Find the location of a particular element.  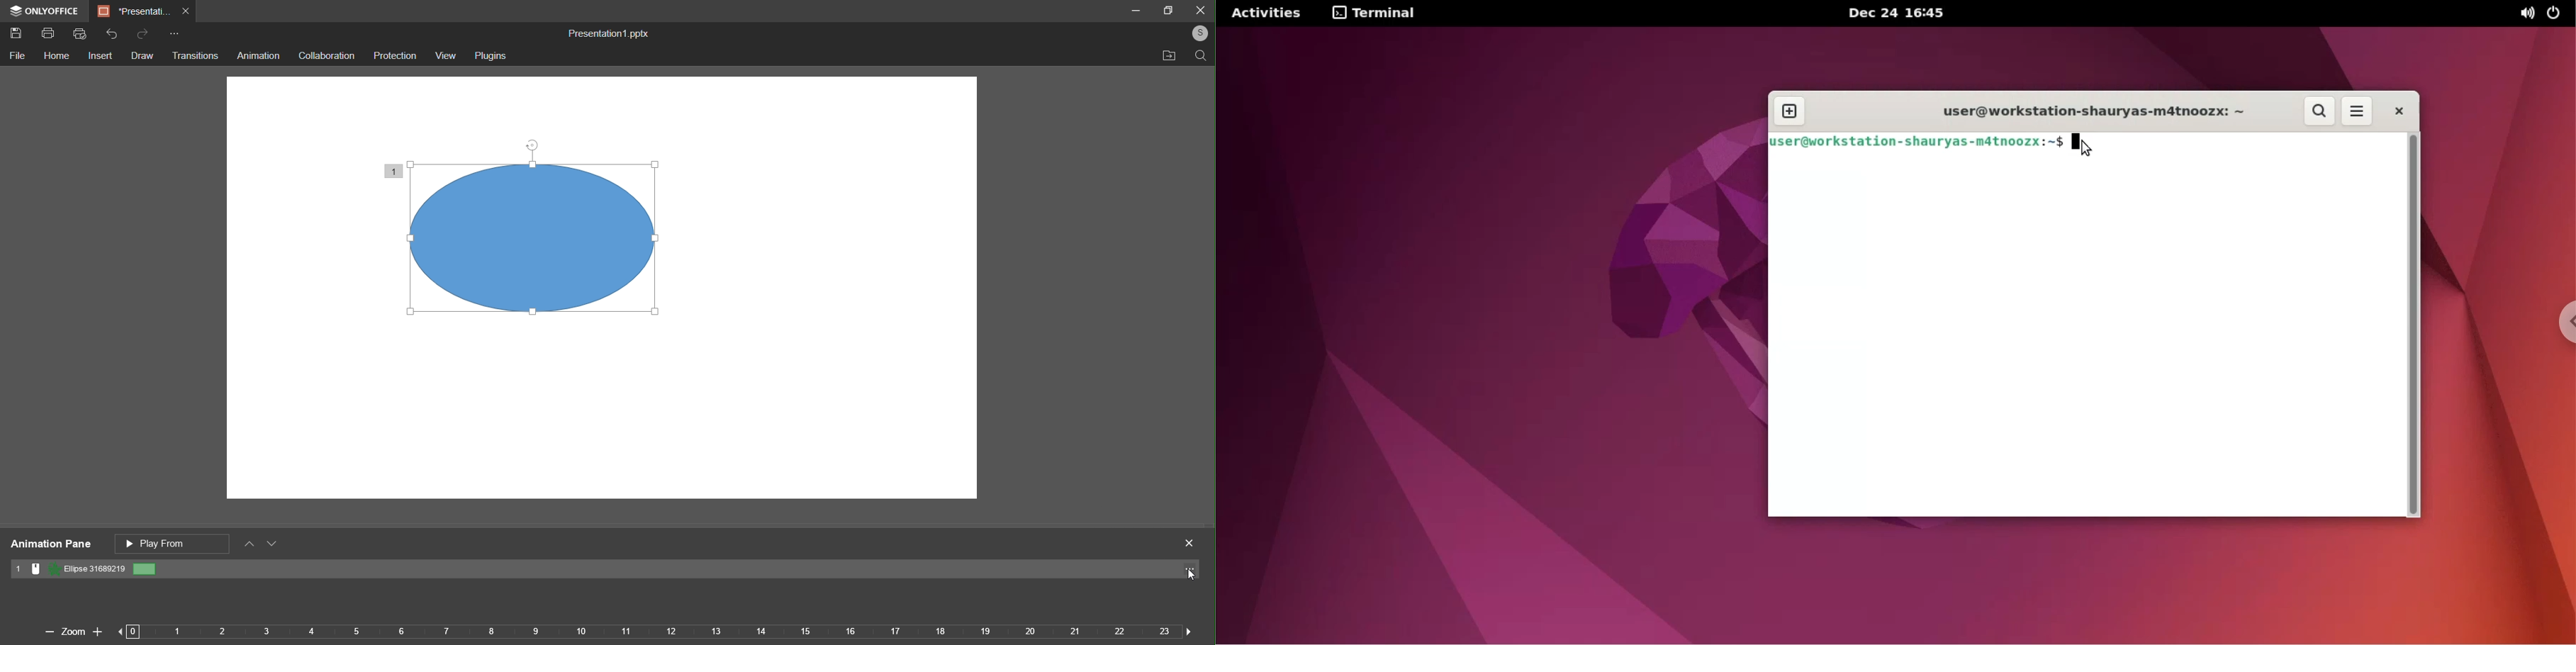

More is located at coordinates (1192, 572).